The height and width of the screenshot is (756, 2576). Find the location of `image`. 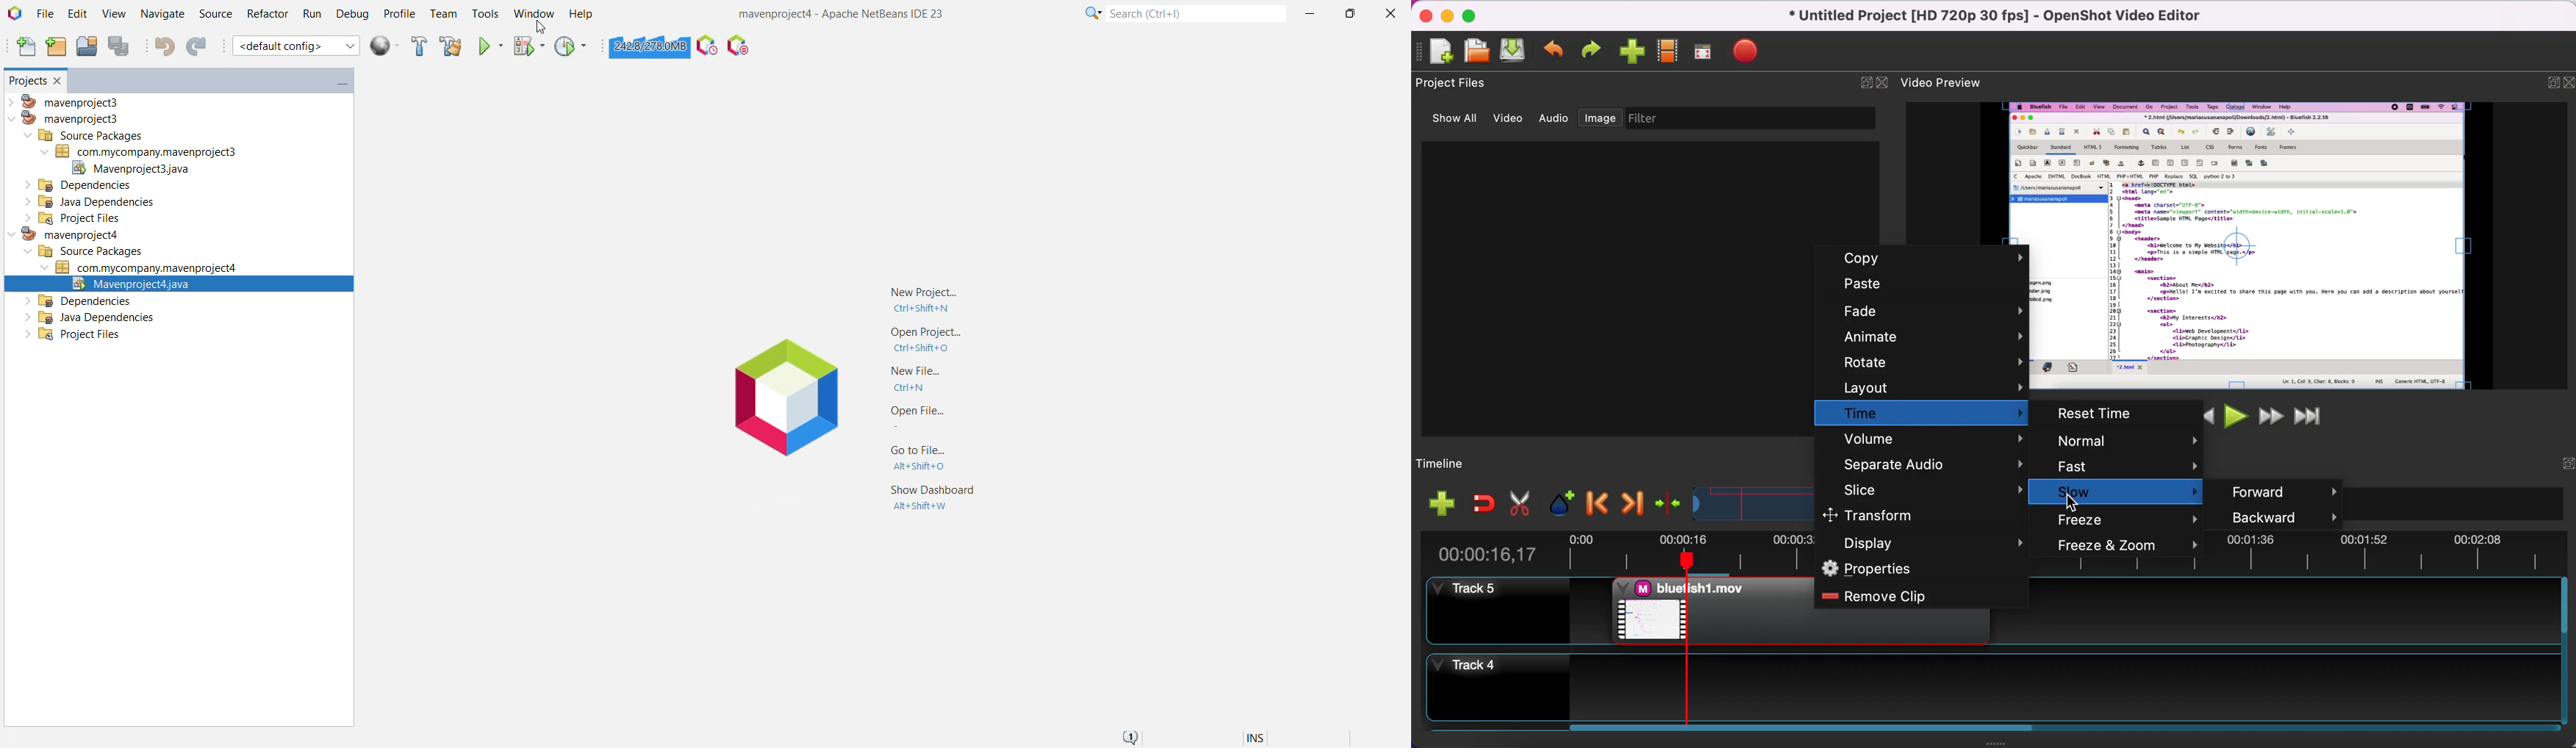

image is located at coordinates (1603, 119).